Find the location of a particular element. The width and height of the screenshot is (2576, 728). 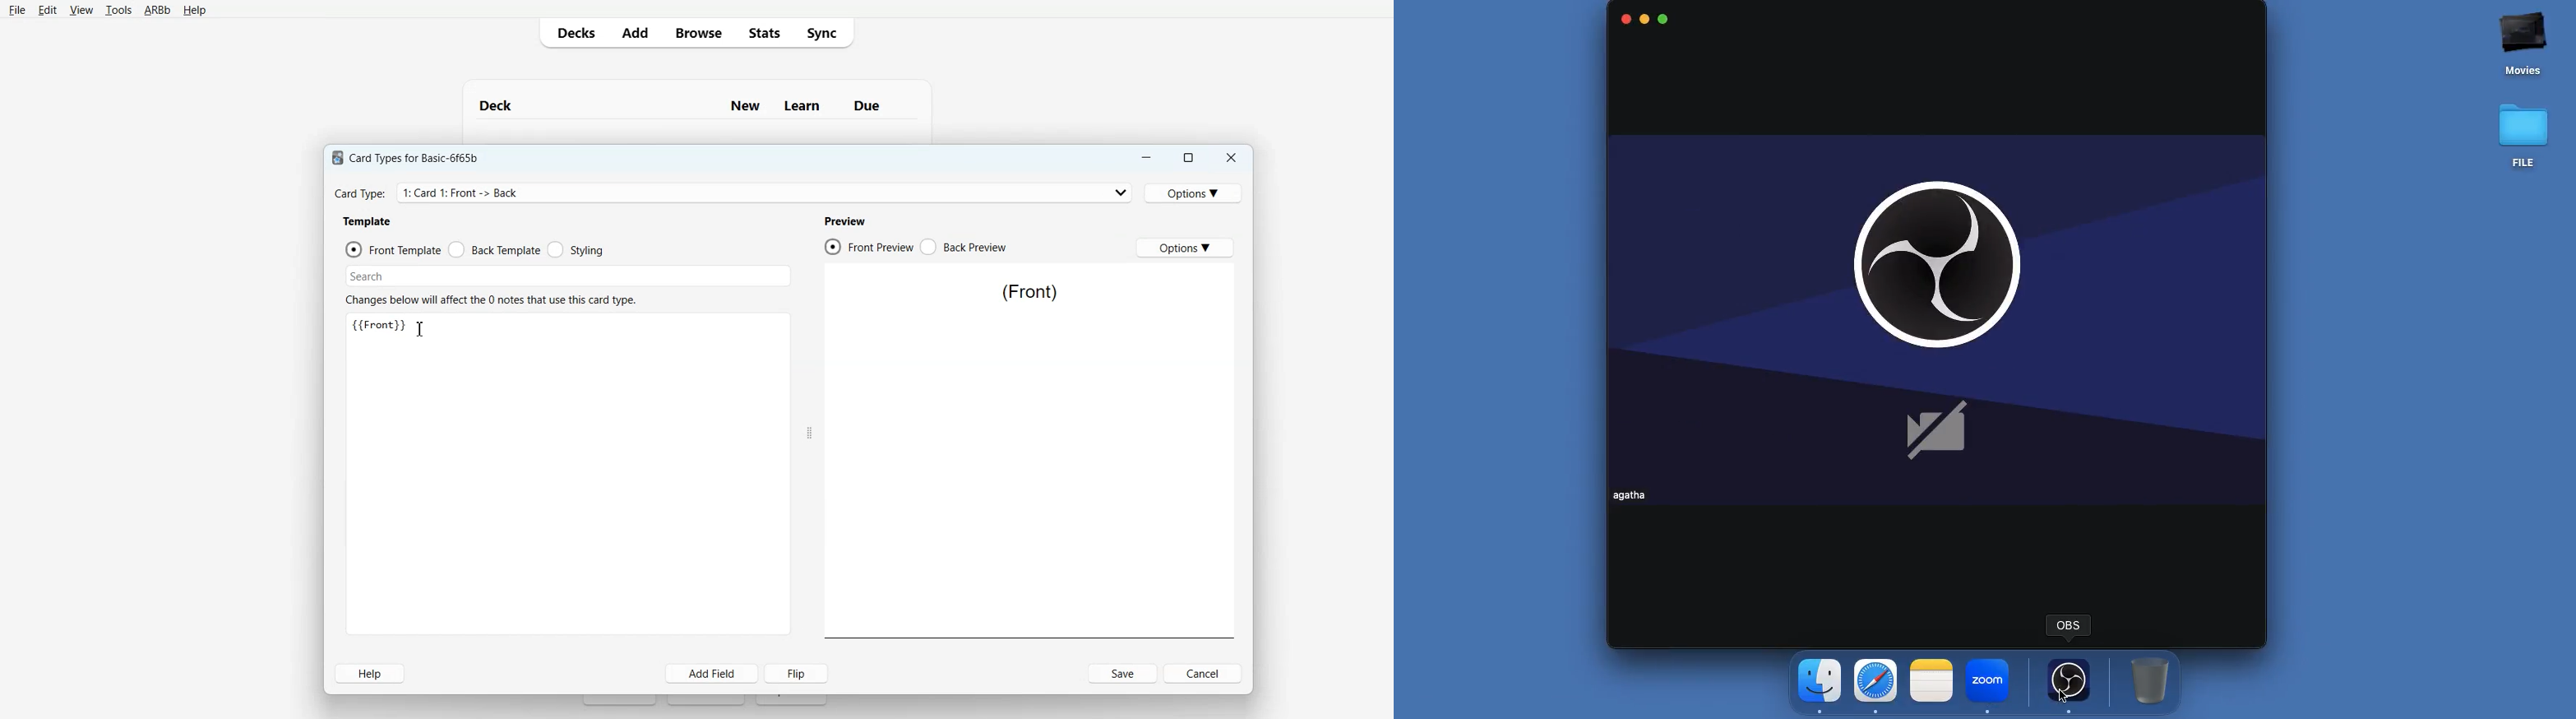

Styling is located at coordinates (576, 250).